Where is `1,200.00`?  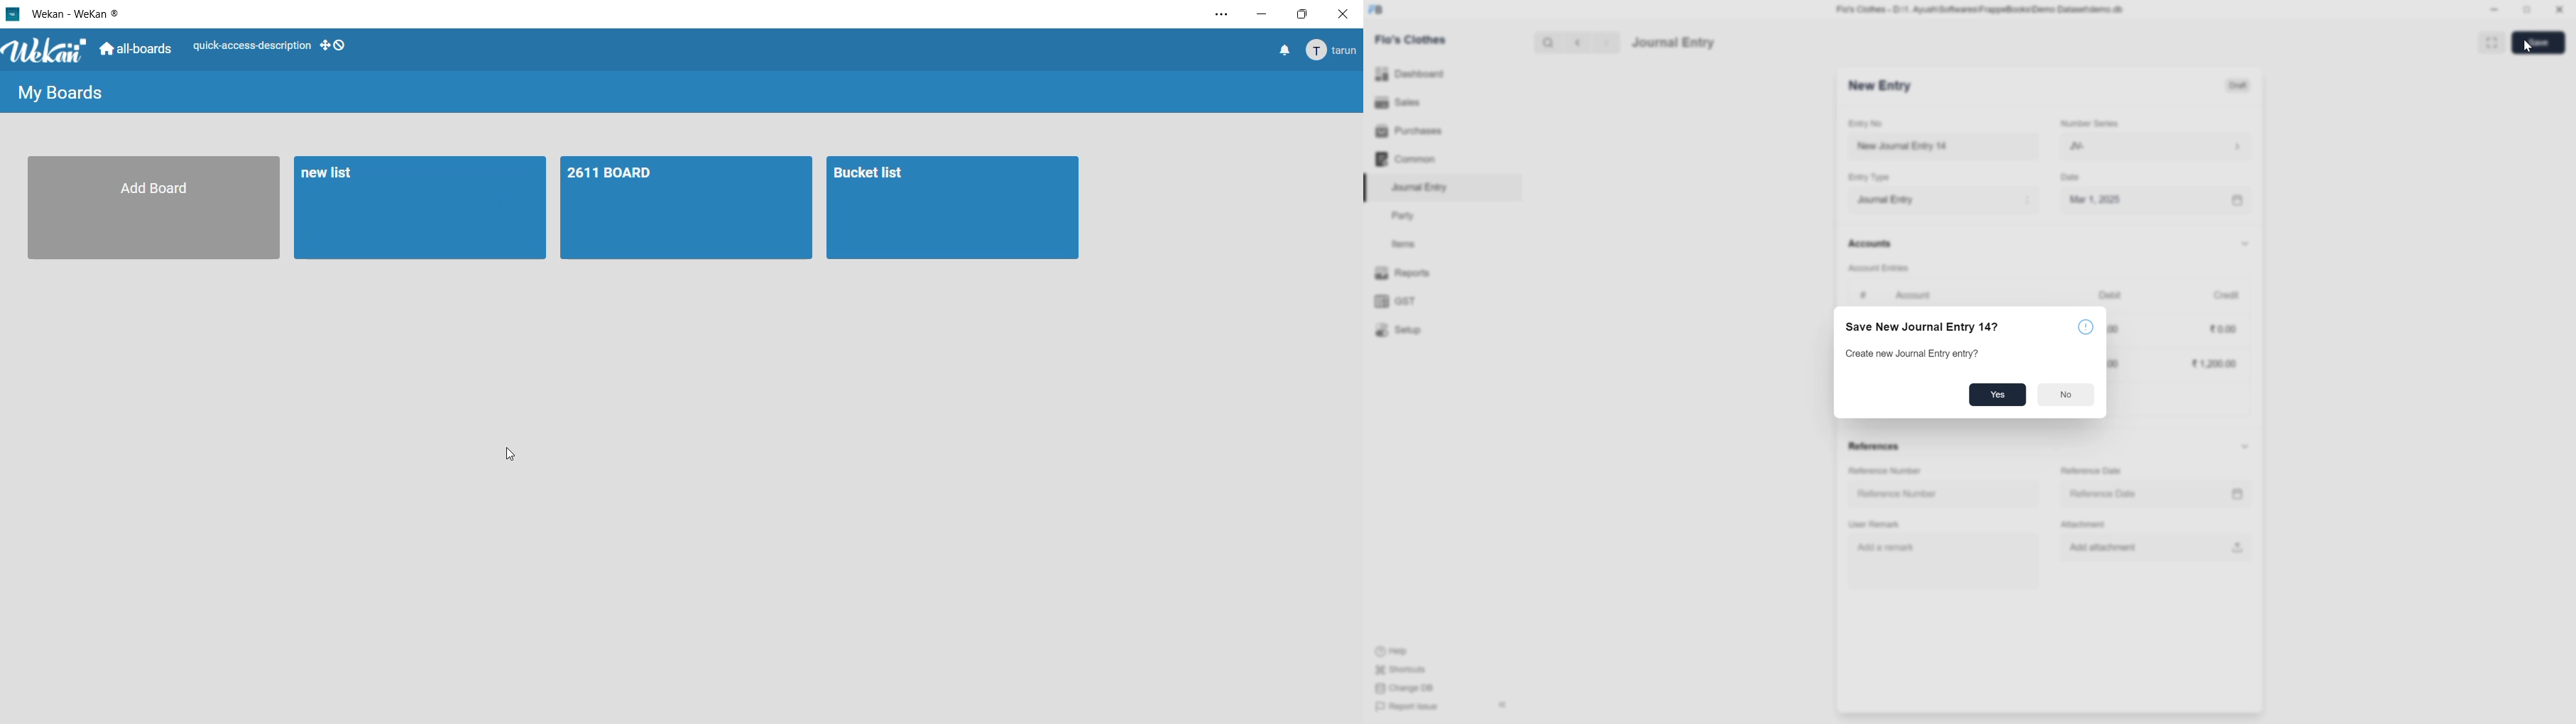 1,200.00 is located at coordinates (2214, 363).